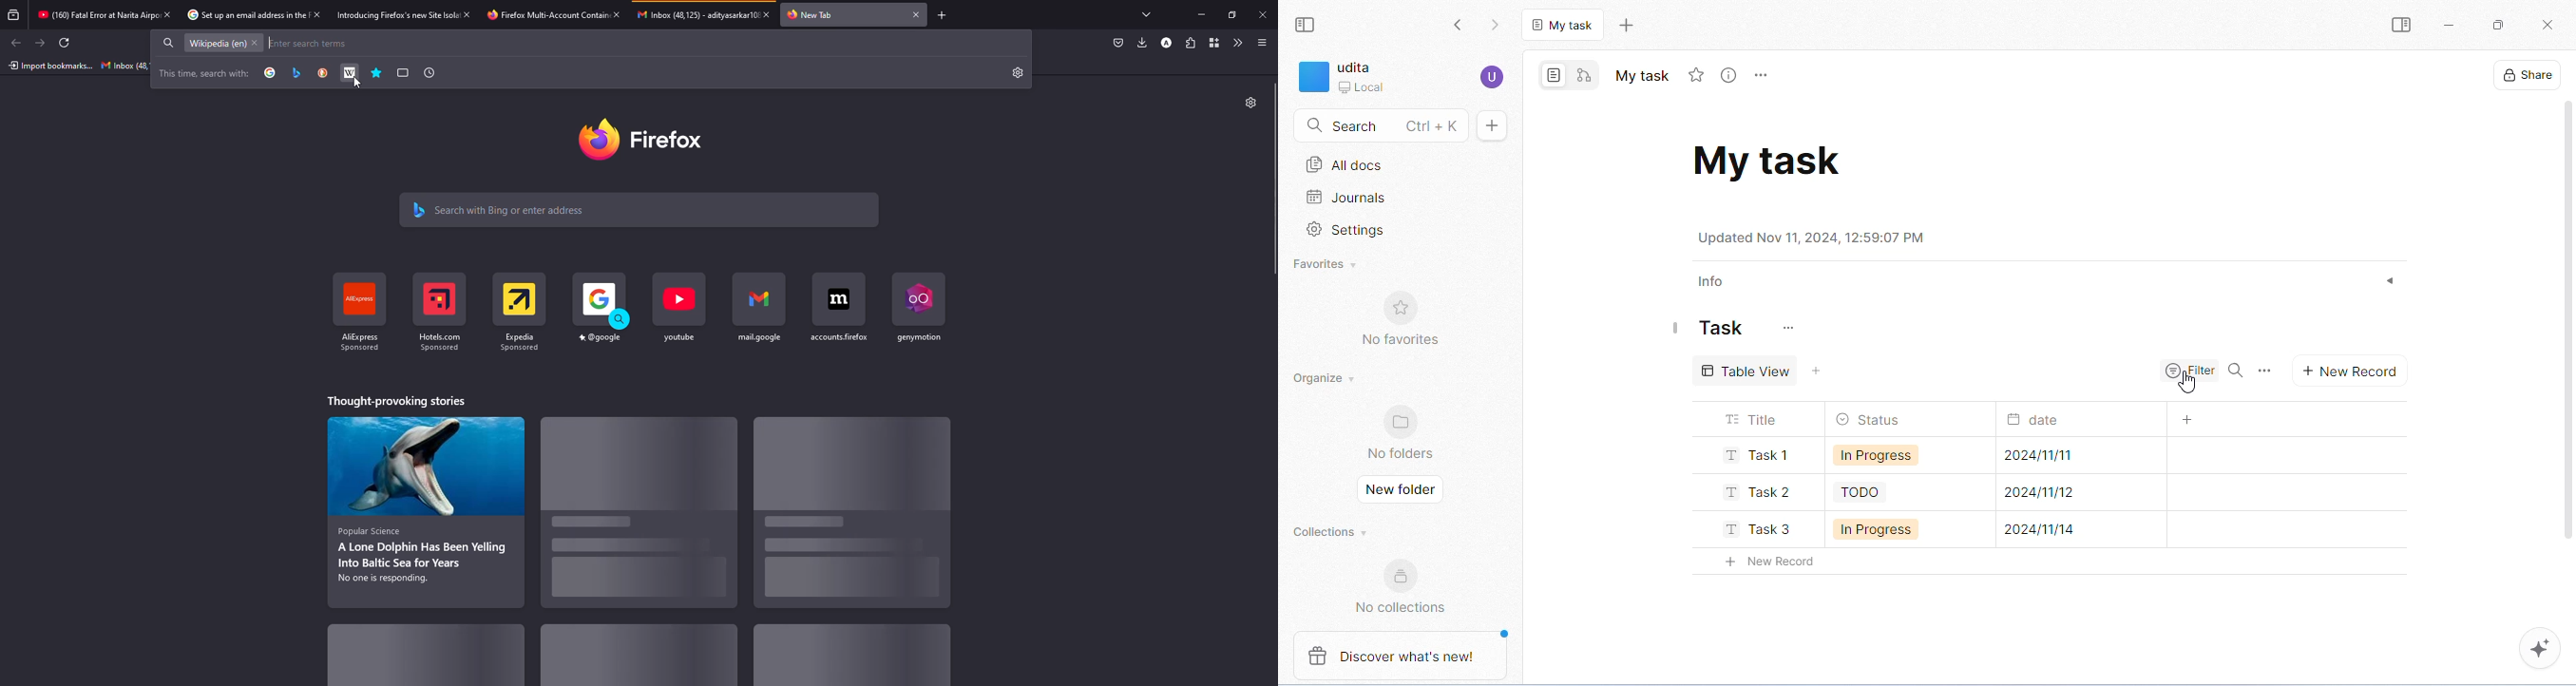 This screenshot has width=2576, height=700. What do you see at coordinates (1151, 15) in the screenshot?
I see `tabs` at bounding box center [1151, 15].